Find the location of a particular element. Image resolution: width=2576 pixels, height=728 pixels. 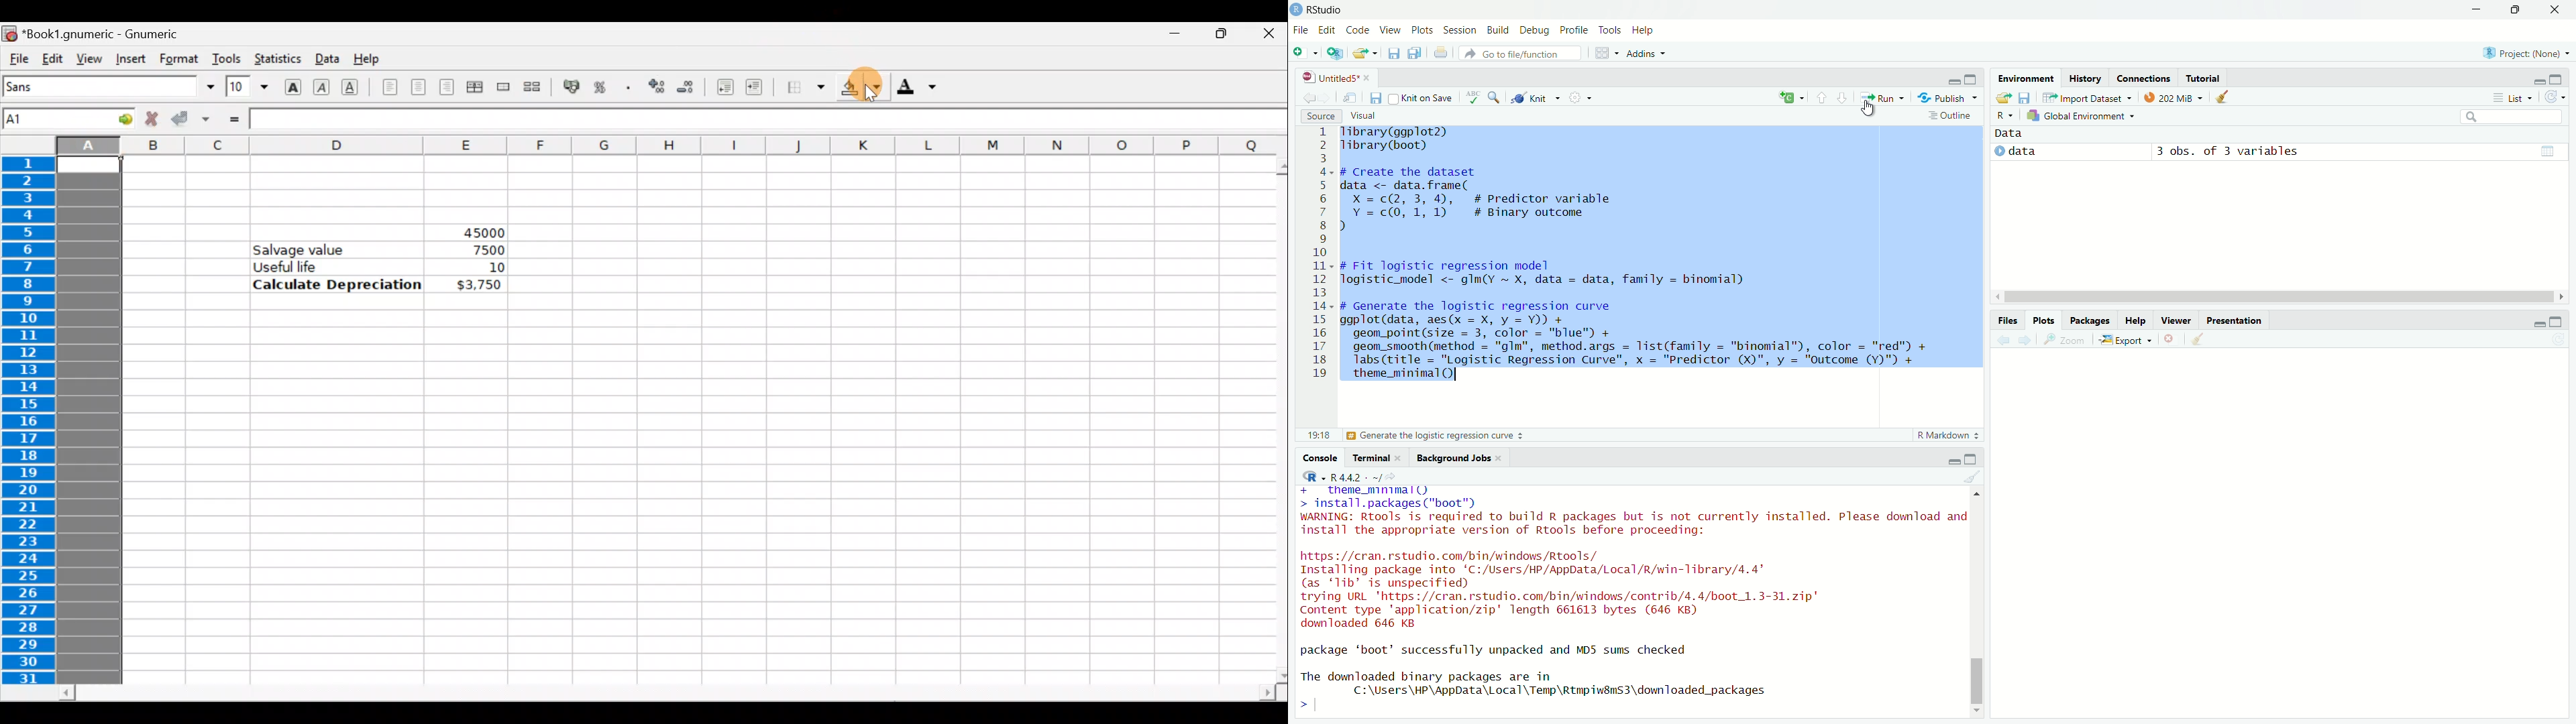

Statistics is located at coordinates (276, 60).